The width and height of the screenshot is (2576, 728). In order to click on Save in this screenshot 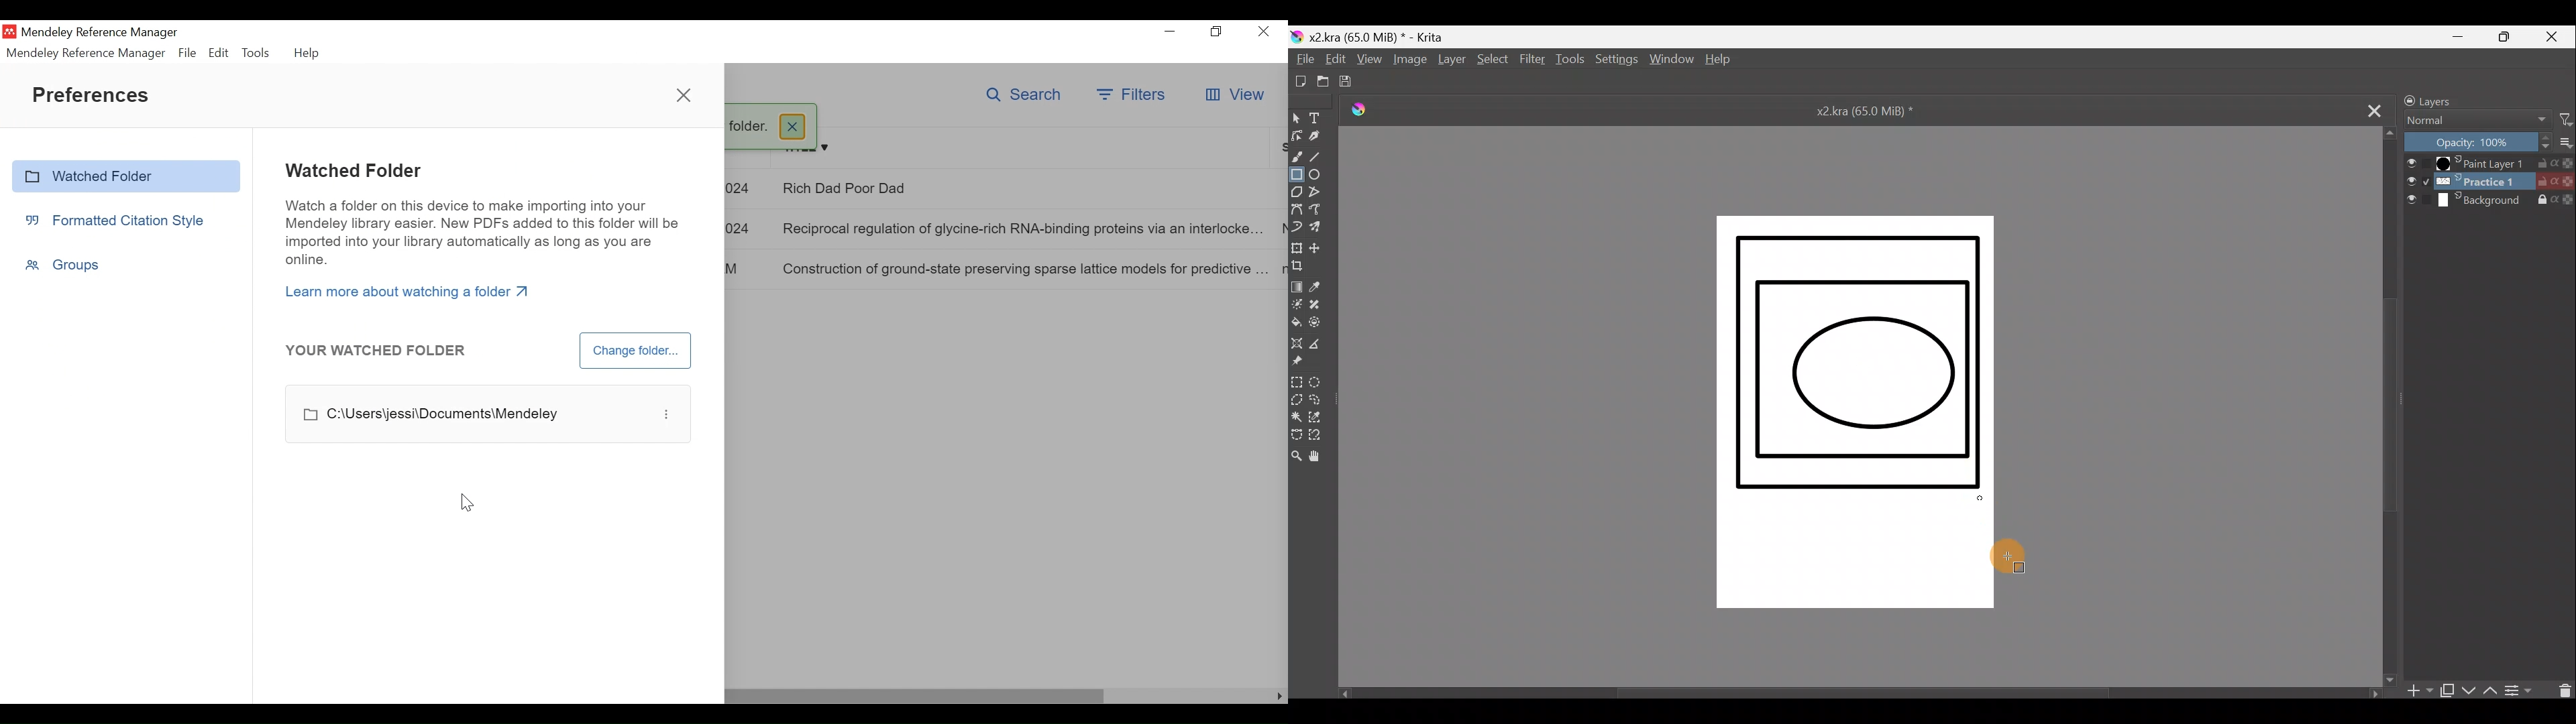, I will do `click(1351, 82)`.